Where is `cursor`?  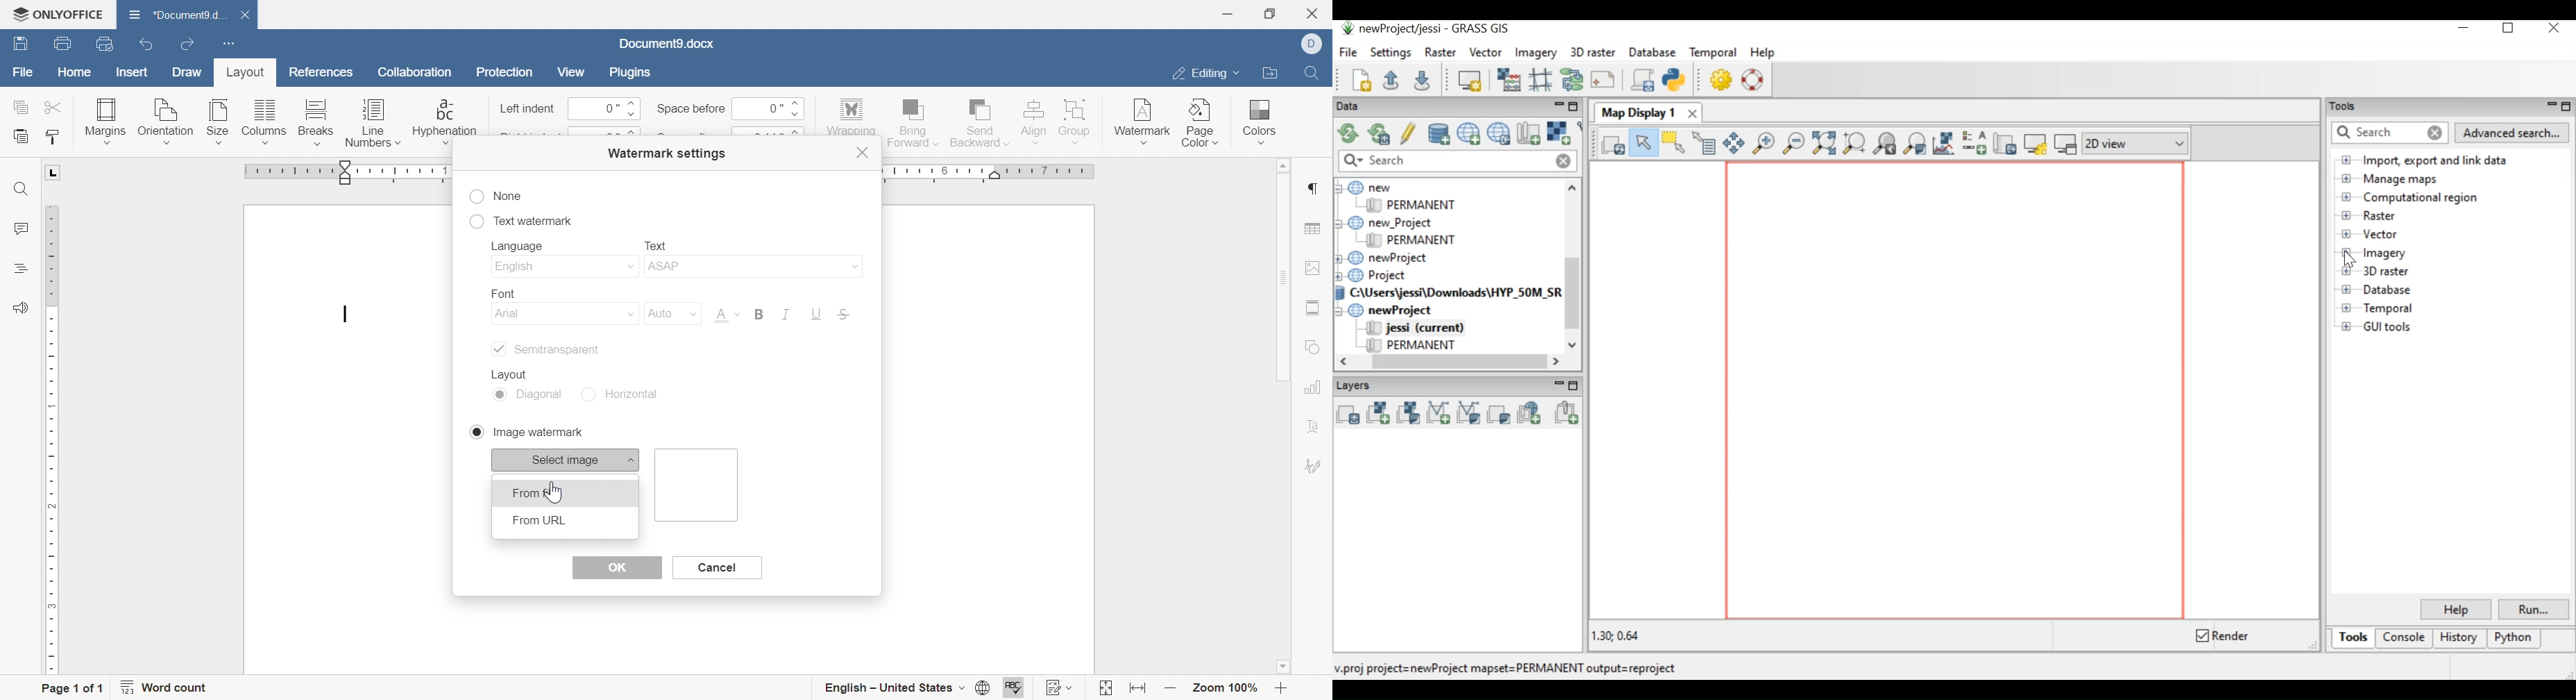 cursor is located at coordinates (348, 317).